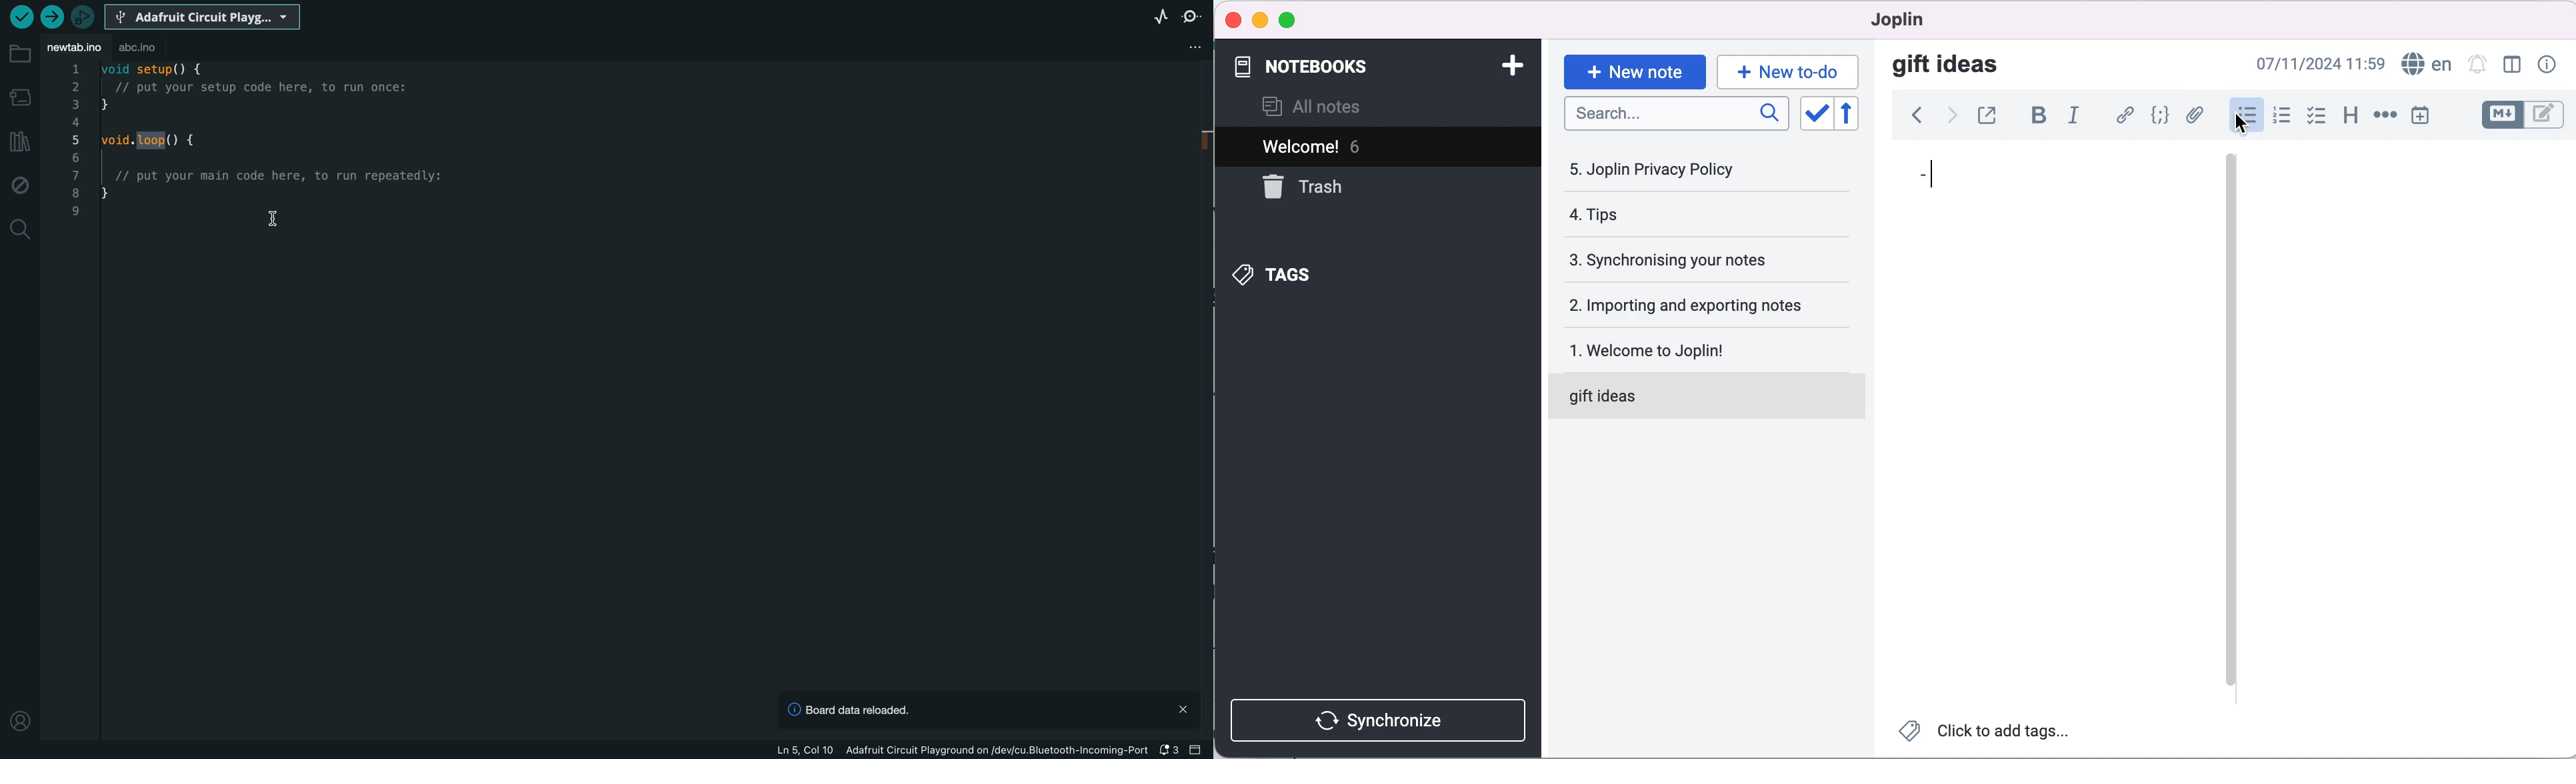 The width and height of the screenshot is (2576, 784). Describe the element at coordinates (1851, 114) in the screenshot. I see `reverse sort order` at that location.